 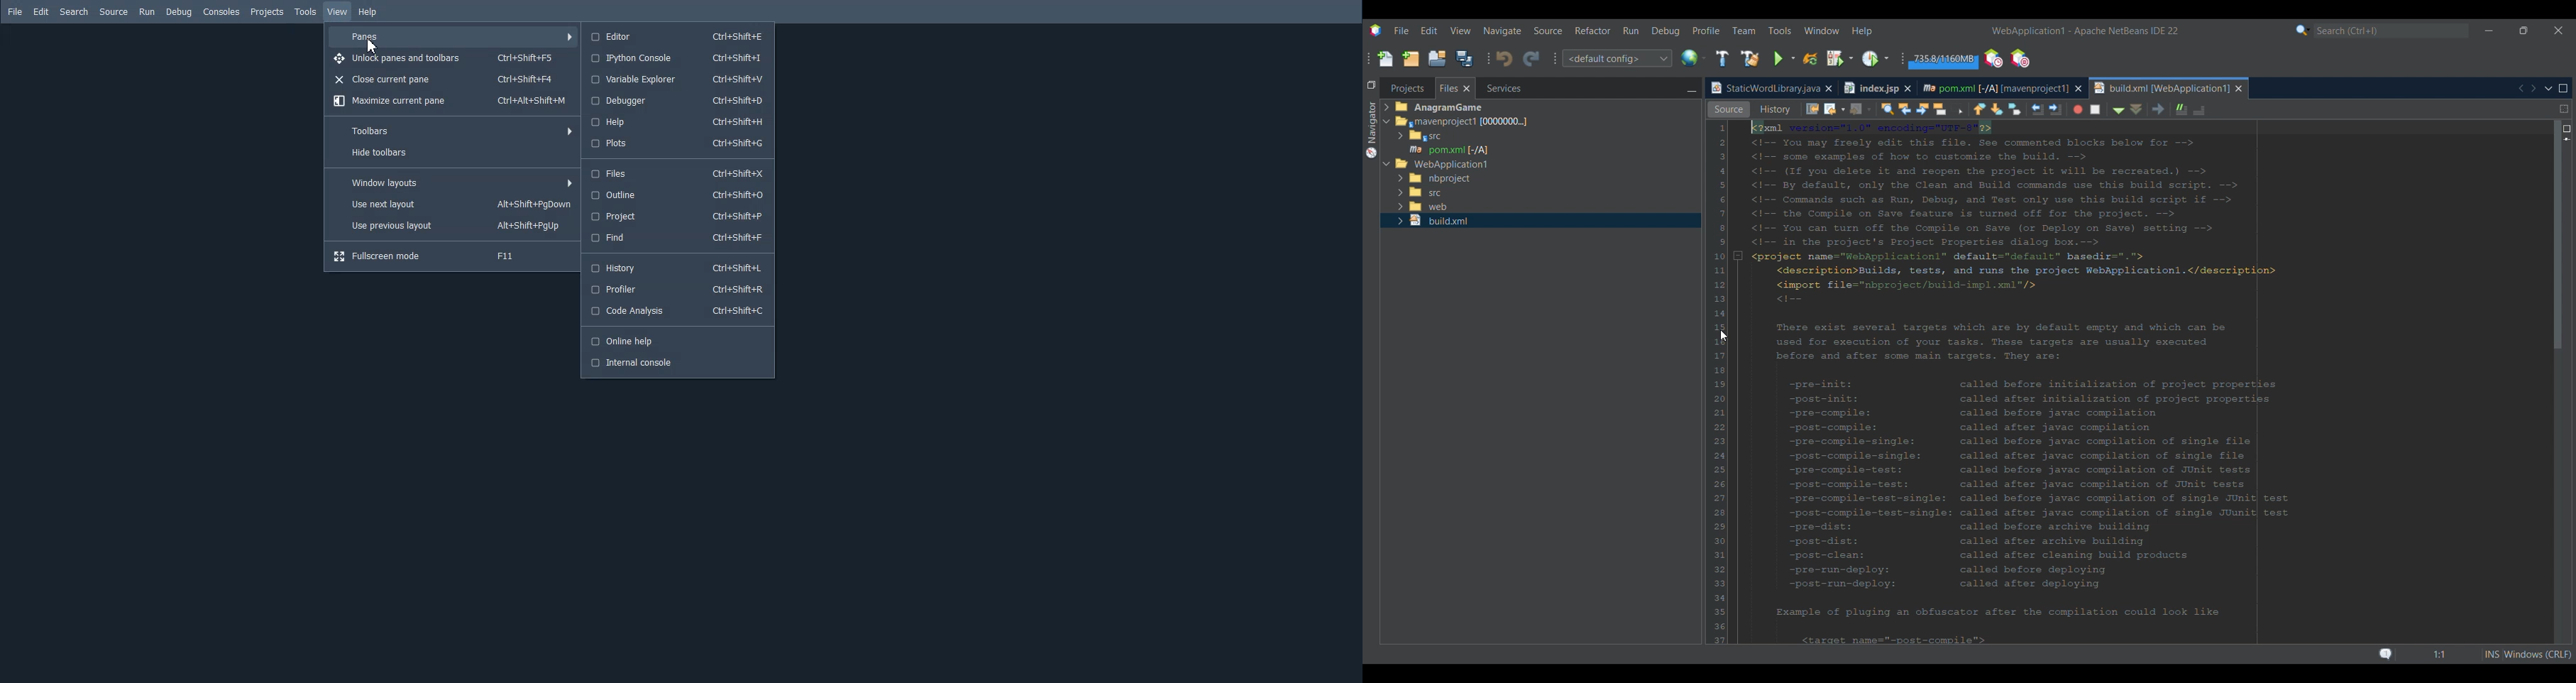 What do you see at coordinates (266, 11) in the screenshot?
I see `Projects` at bounding box center [266, 11].